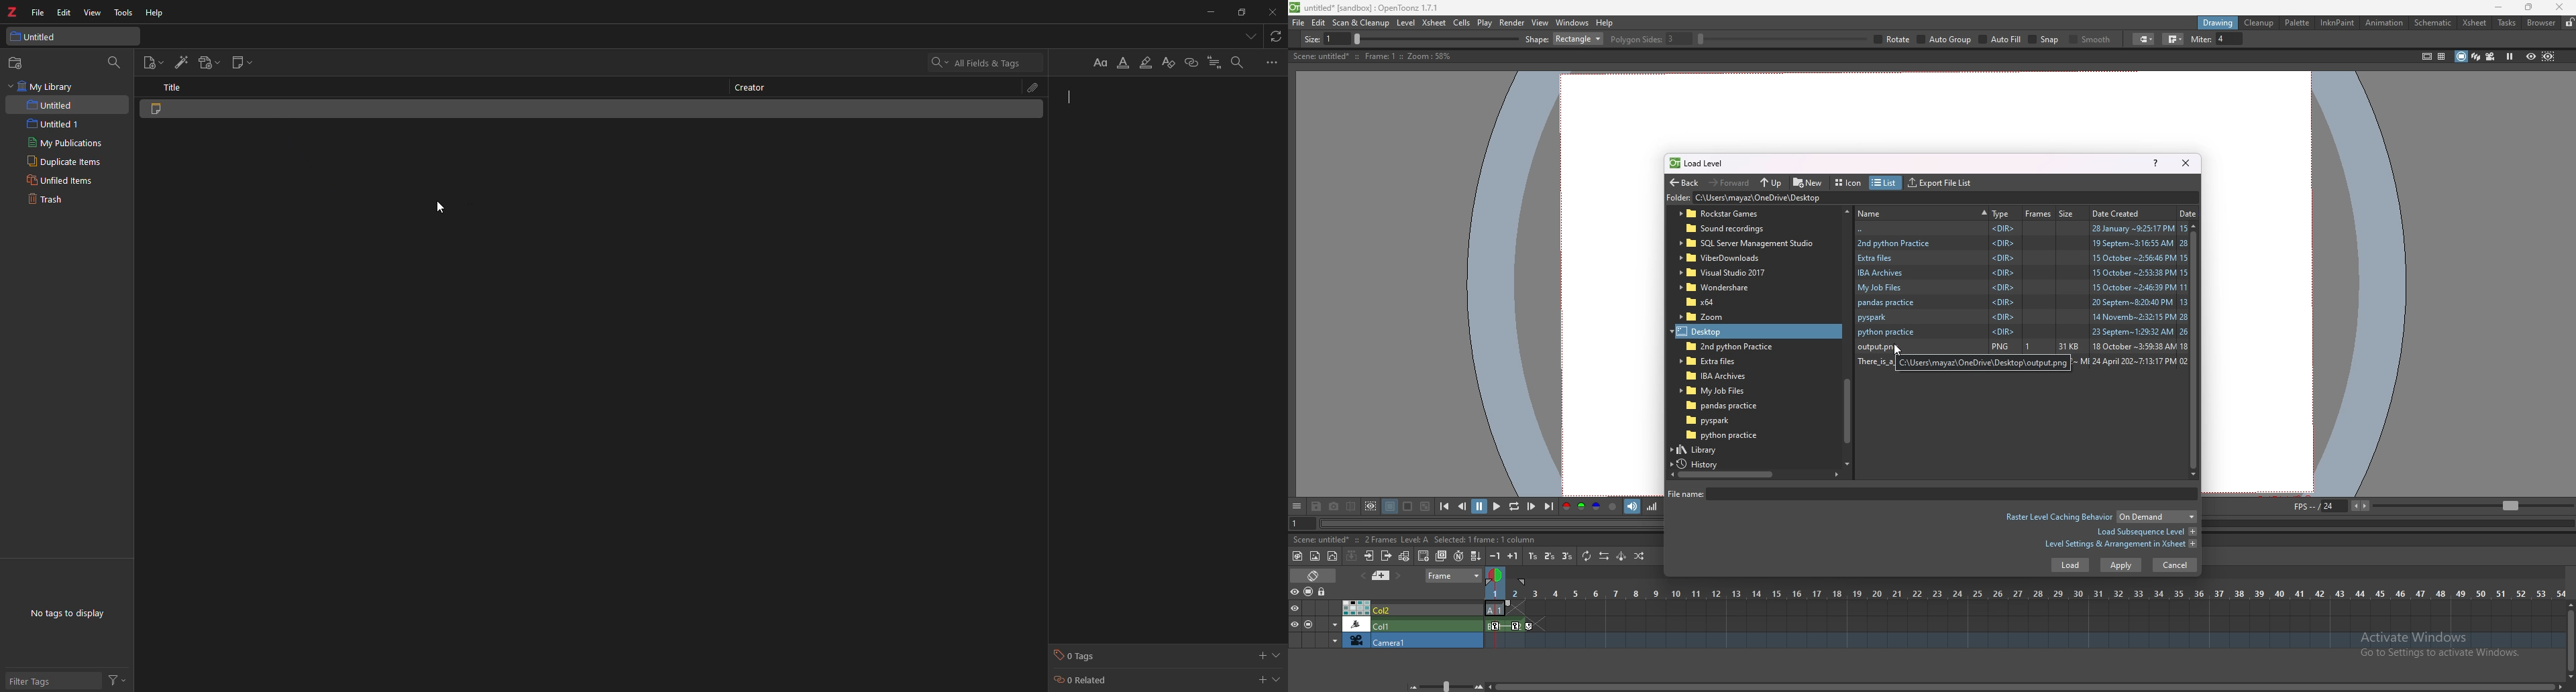  What do you see at coordinates (2121, 544) in the screenshot?
I see `level settings and arrangement` at bounding box center [2121, 544].